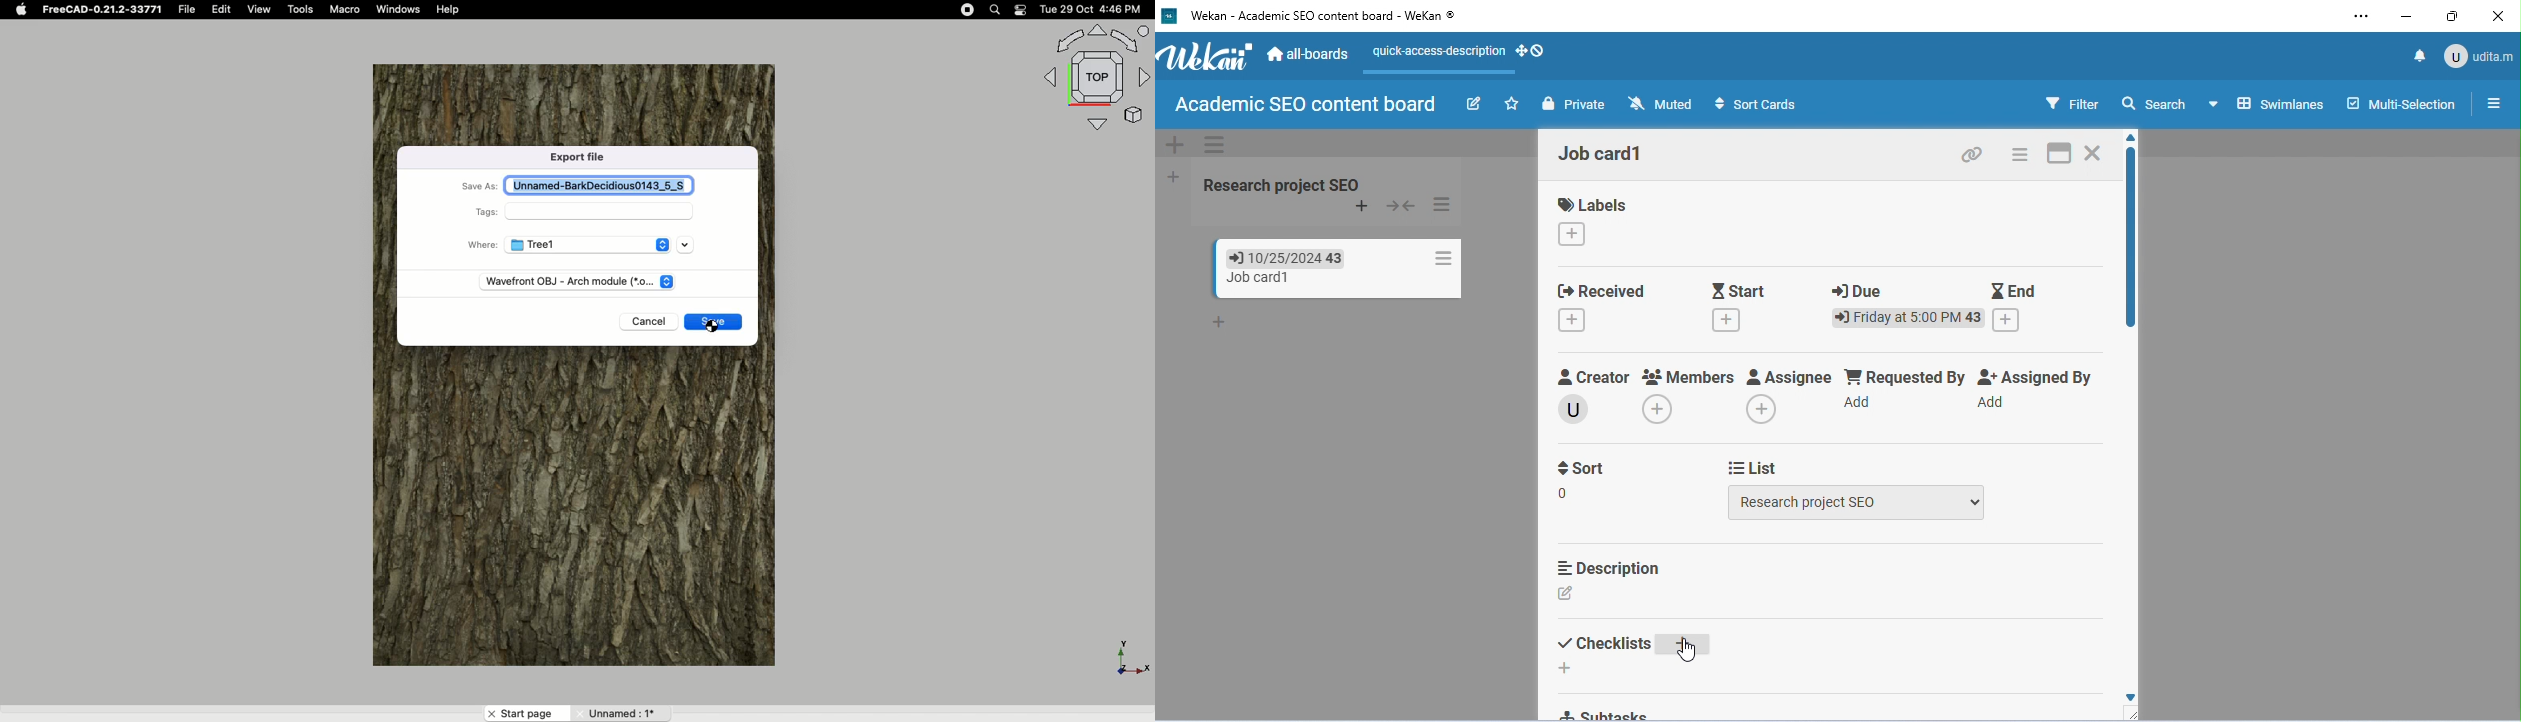 The image size is (2548, 728). What do you see at coordinates (1362, 207) in the screenshot?
I see `add card to top of list` at bounding box center [1362, 207].